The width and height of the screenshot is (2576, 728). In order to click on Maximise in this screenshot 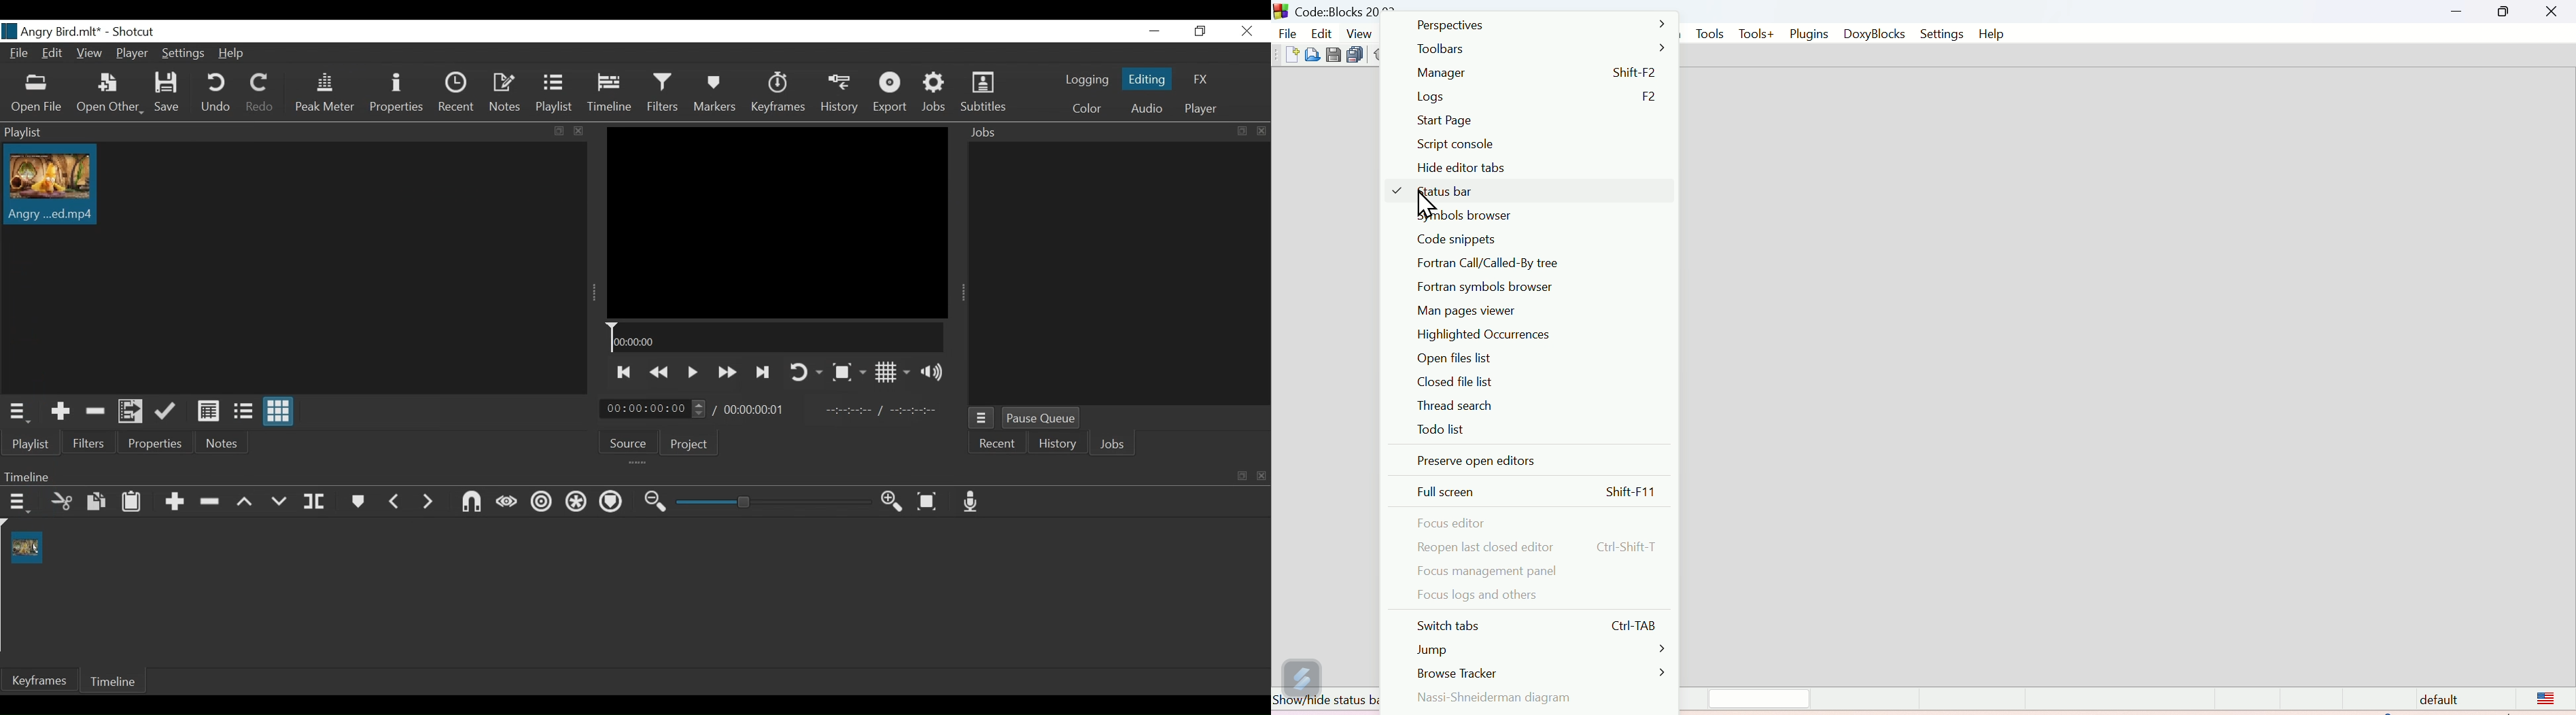, I will do `click(2503, 14)`.